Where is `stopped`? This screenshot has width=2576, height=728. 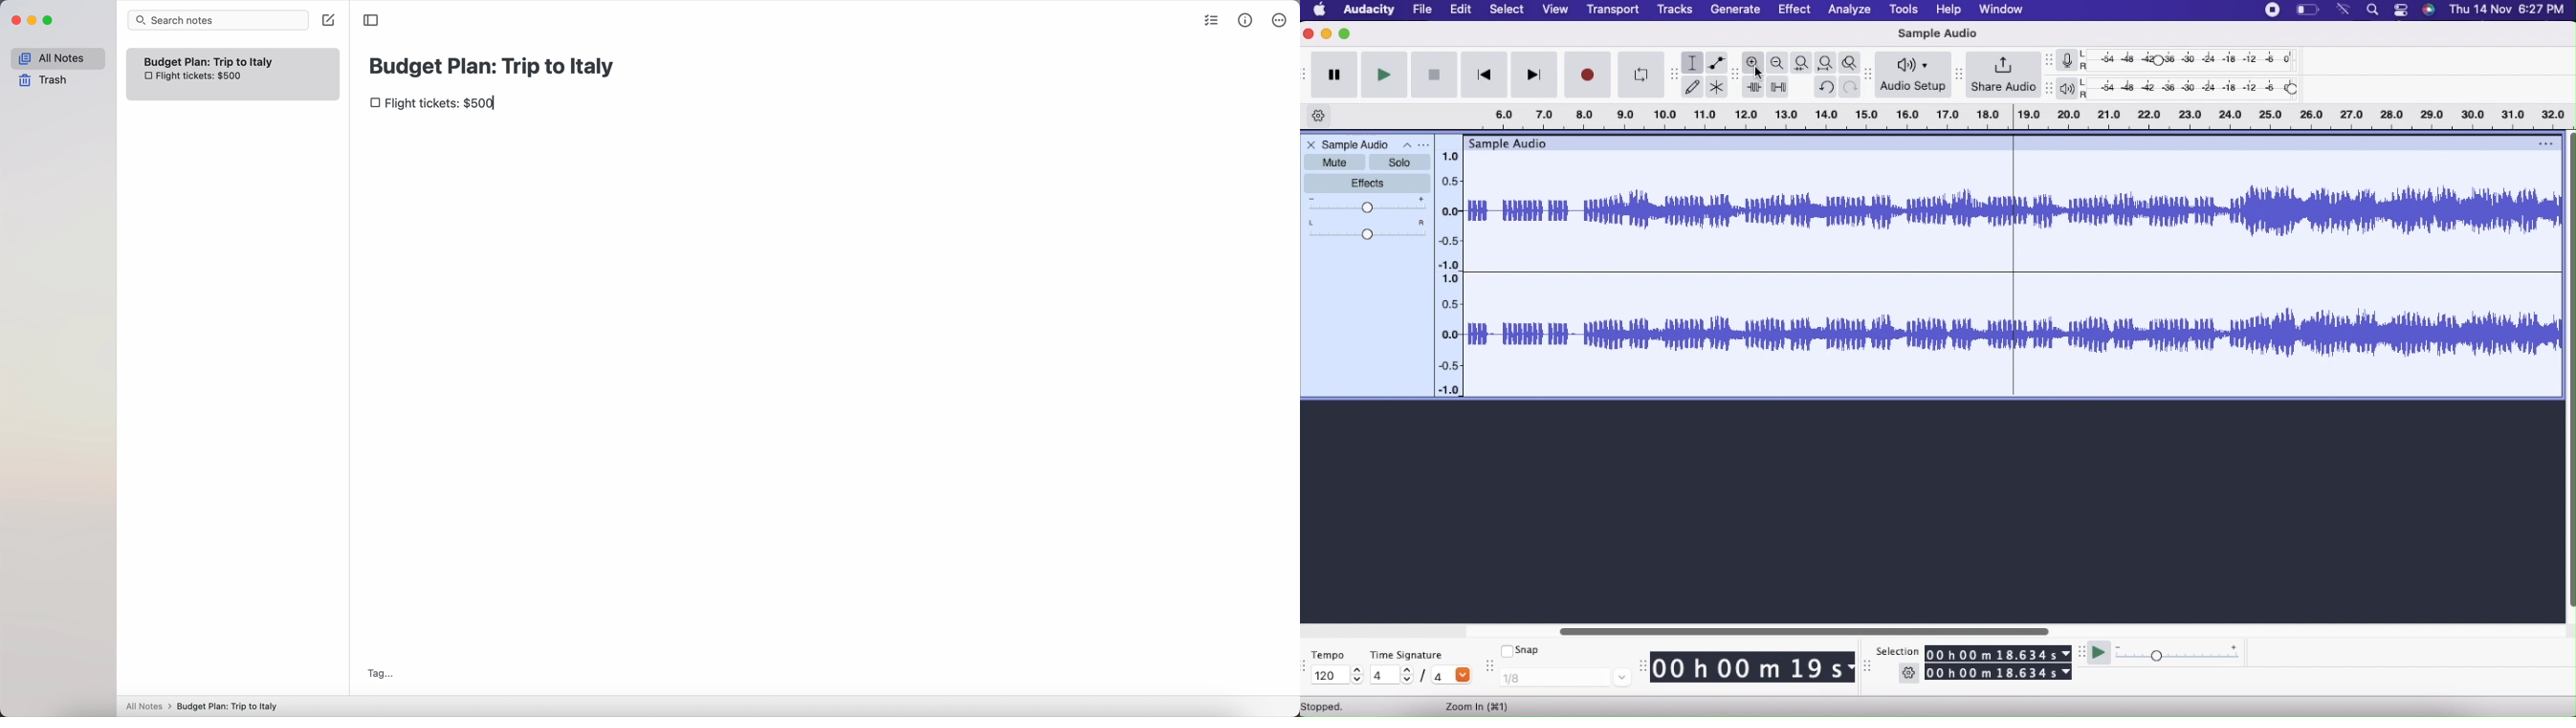
stopped is located at coordinates (1332, 706).